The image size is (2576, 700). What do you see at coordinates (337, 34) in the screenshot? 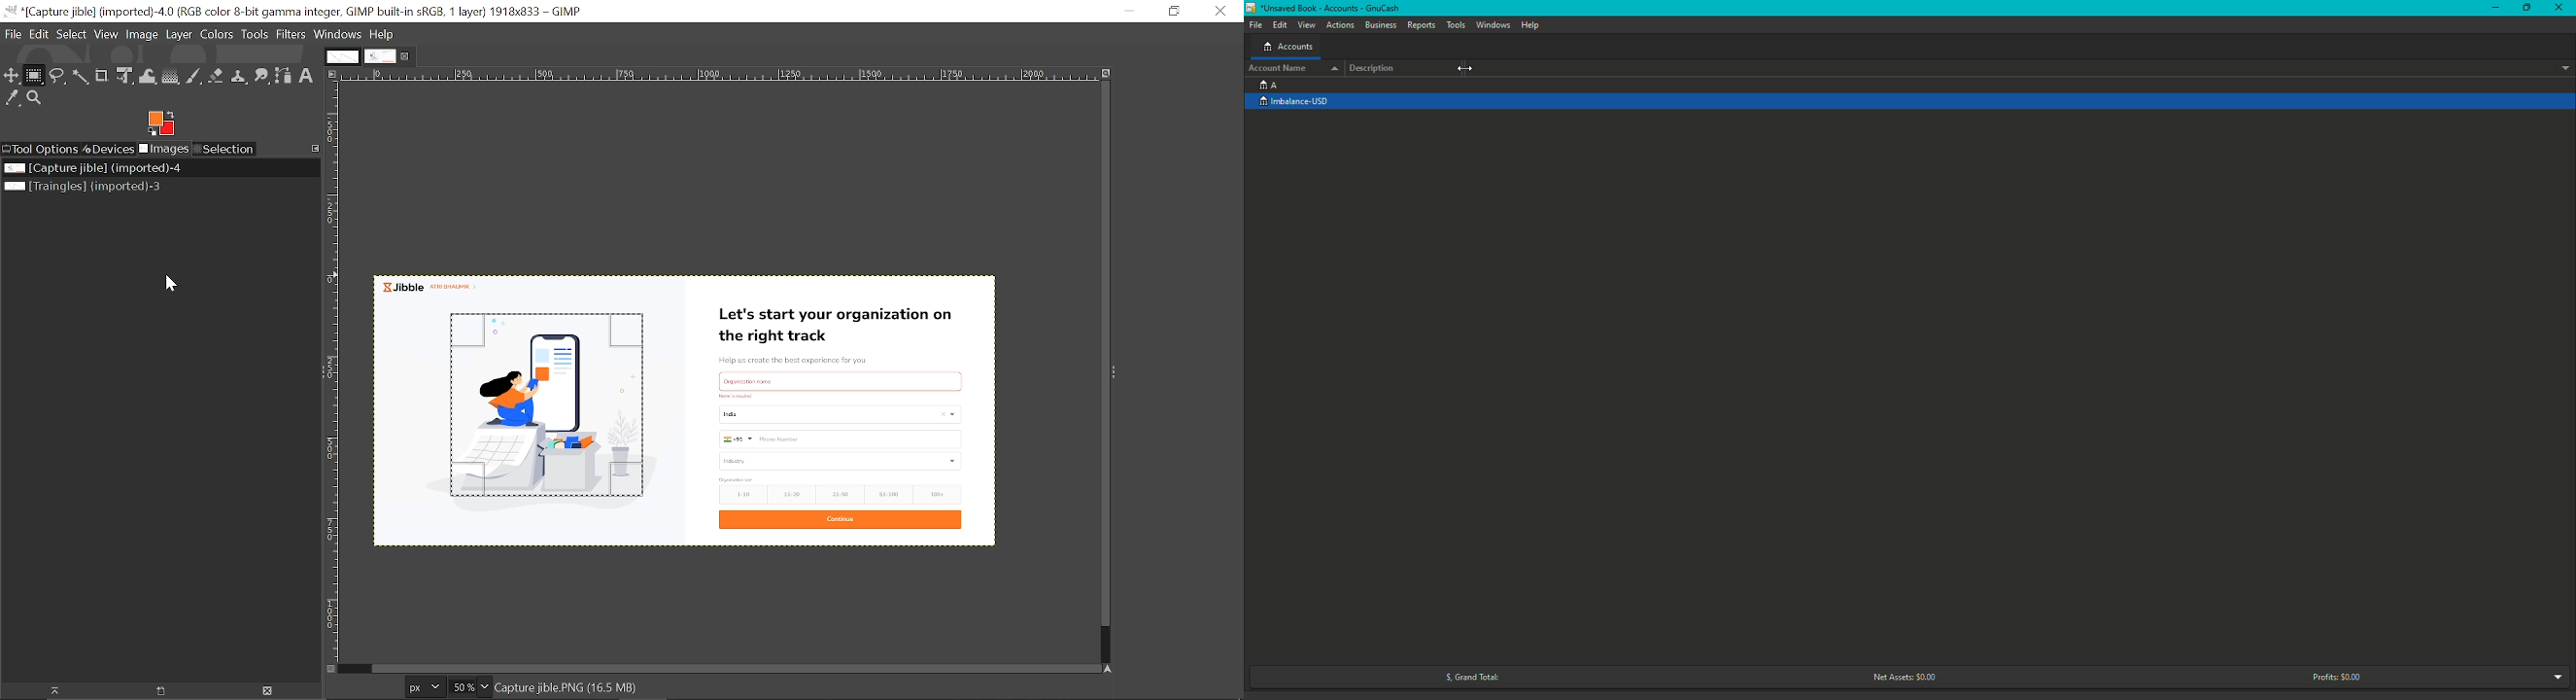
I see `Windows` at bounding box center [337, 34].